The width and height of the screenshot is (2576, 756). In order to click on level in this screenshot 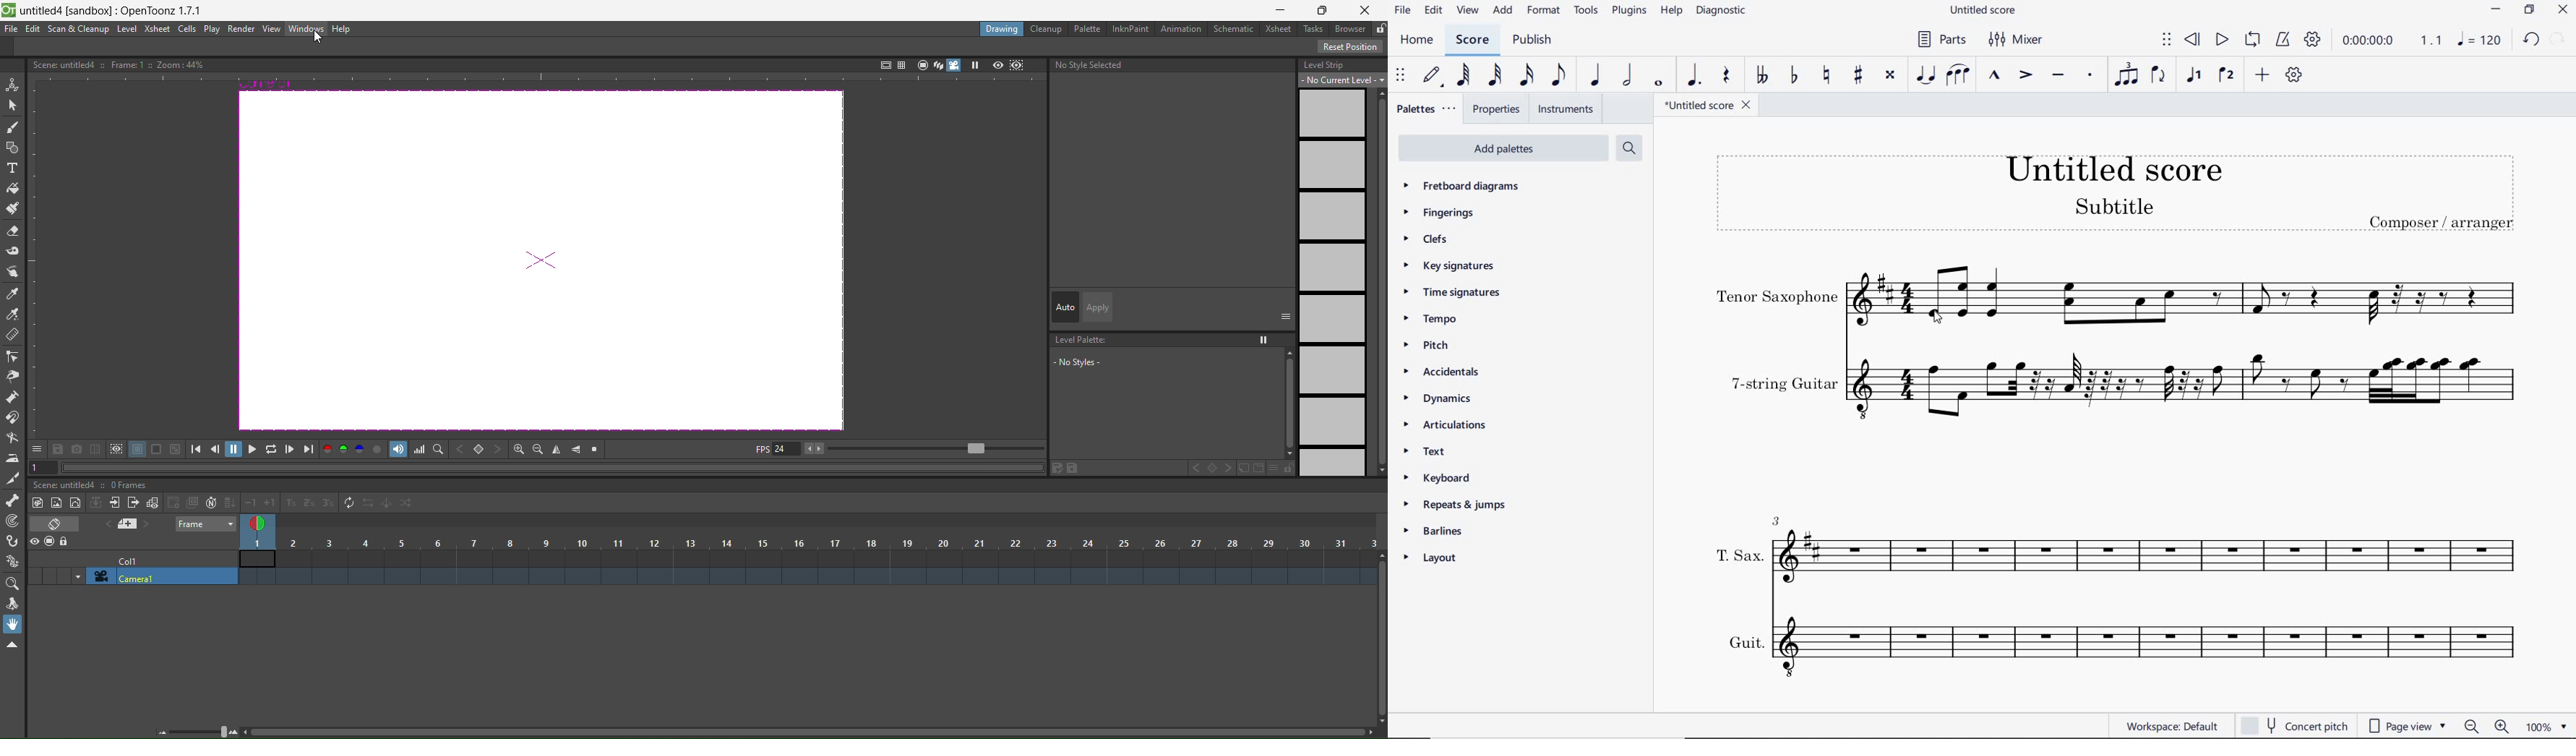, I will do `click(128, 29)`.